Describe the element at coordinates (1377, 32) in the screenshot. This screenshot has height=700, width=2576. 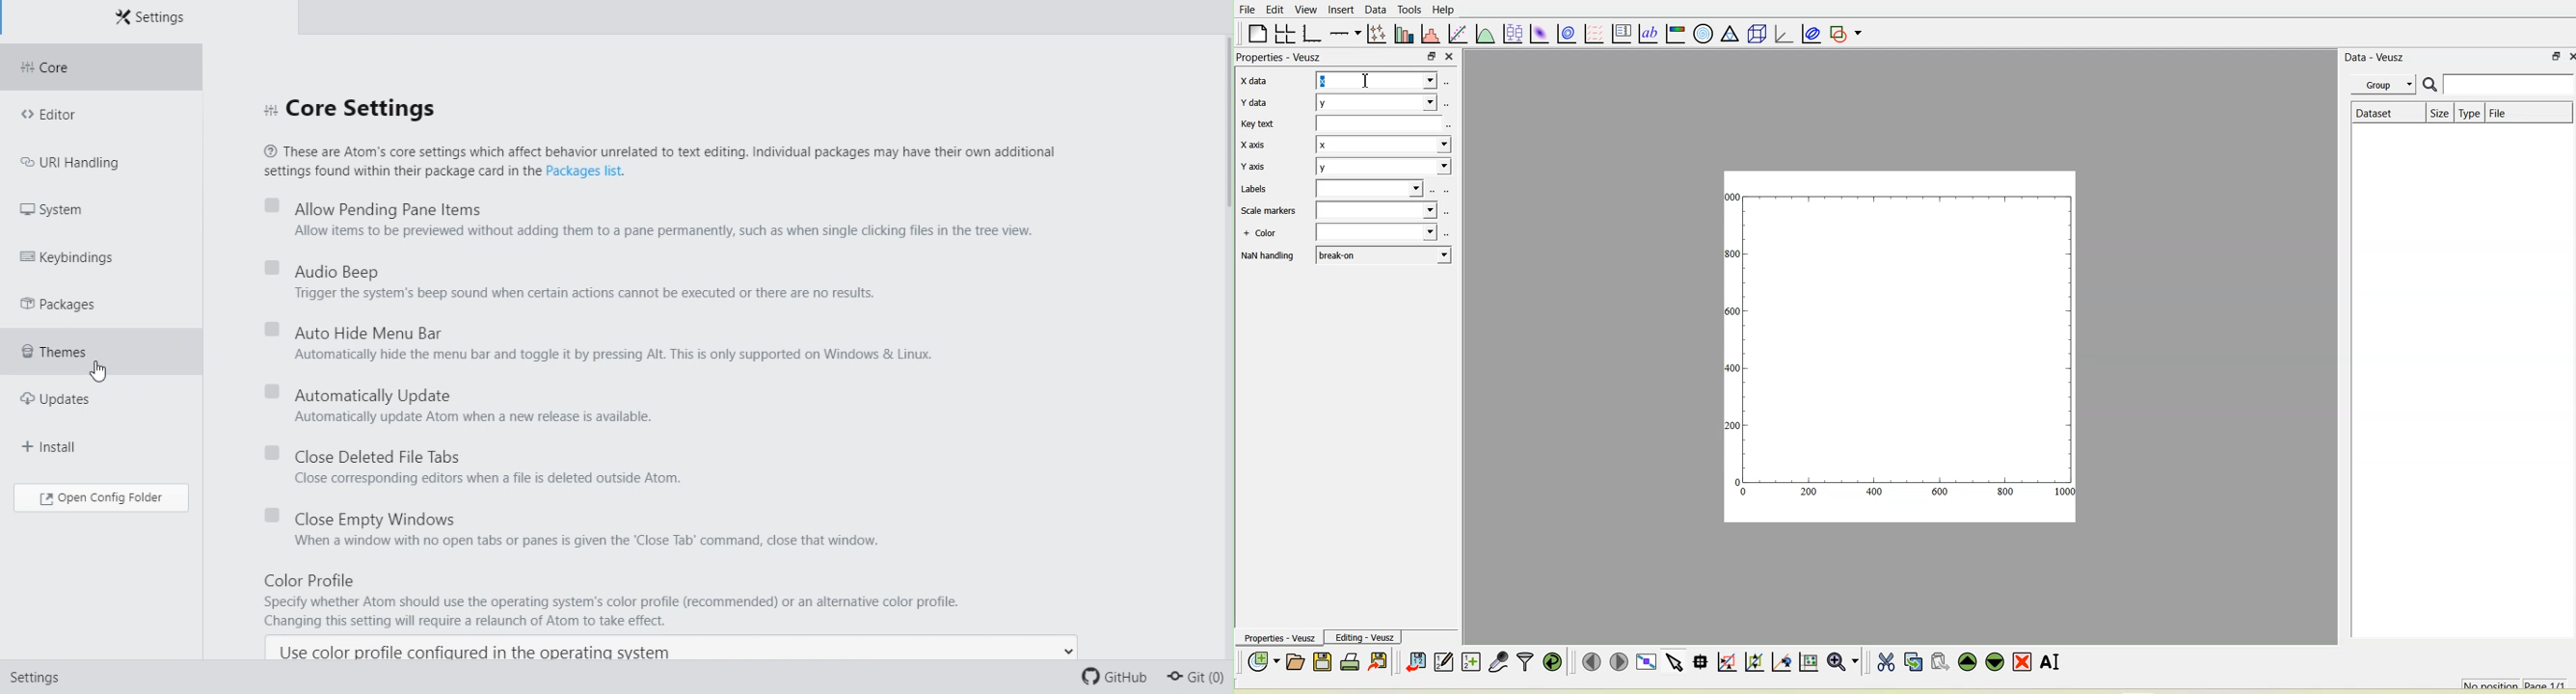
I see `Plot points with lines and errorbars` at that location.